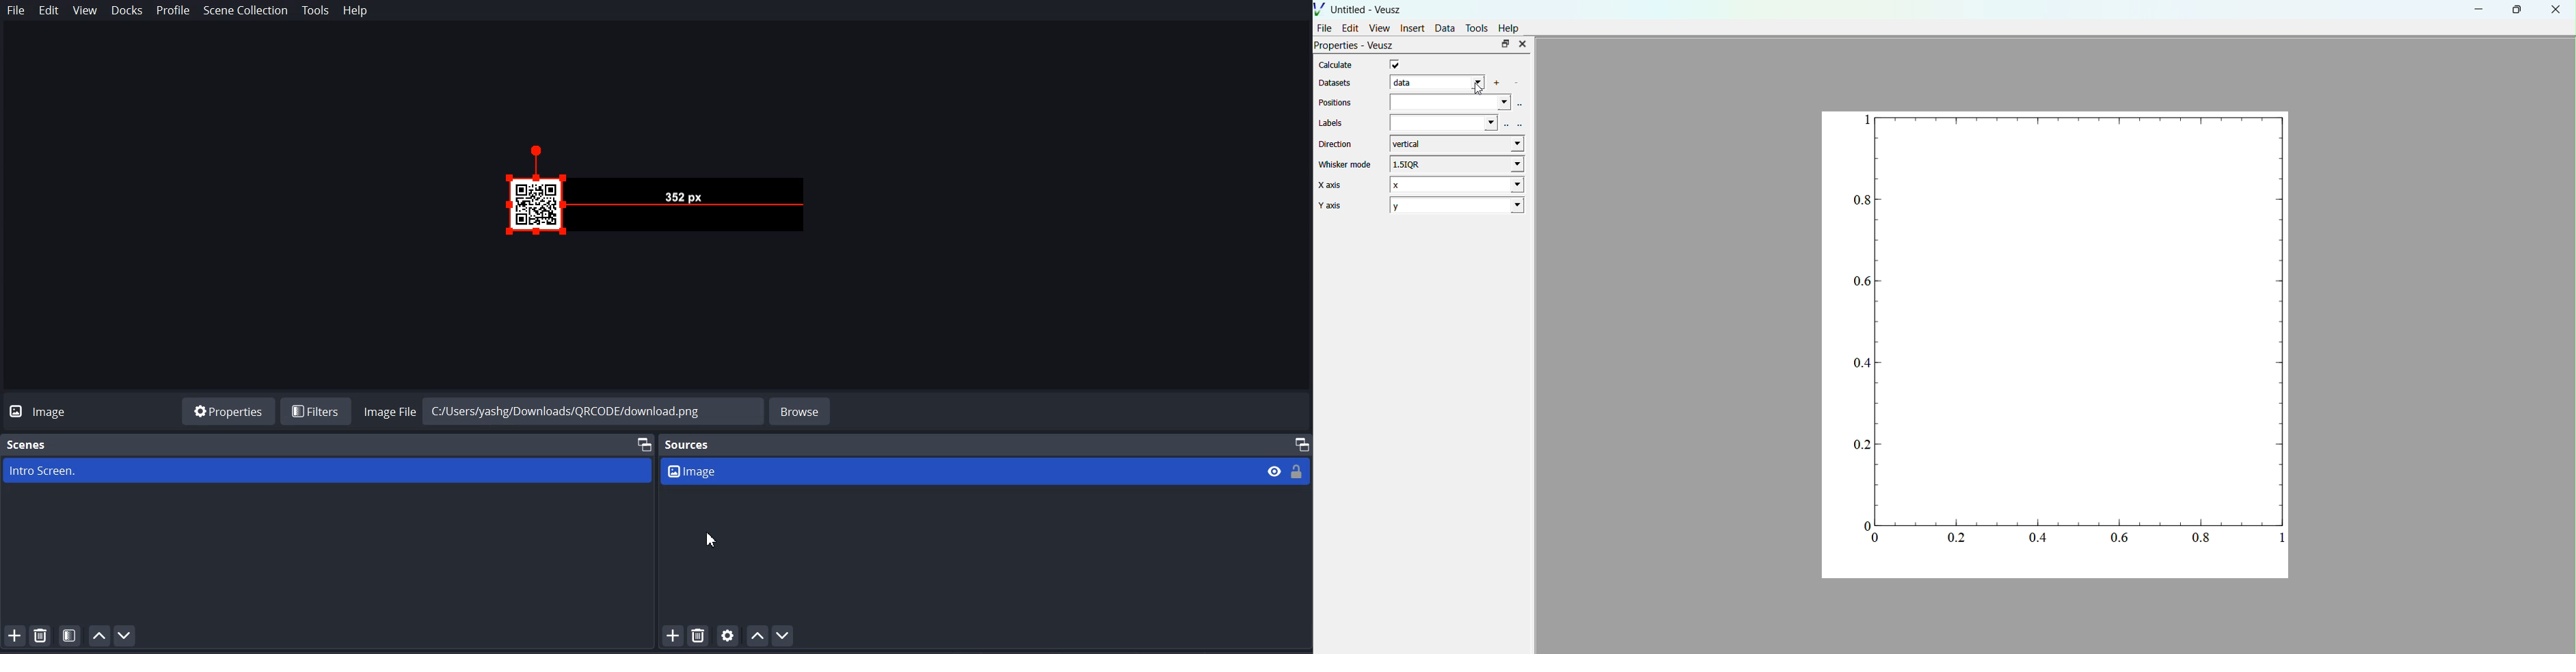  I want to click on Edit, so click(49, 11).